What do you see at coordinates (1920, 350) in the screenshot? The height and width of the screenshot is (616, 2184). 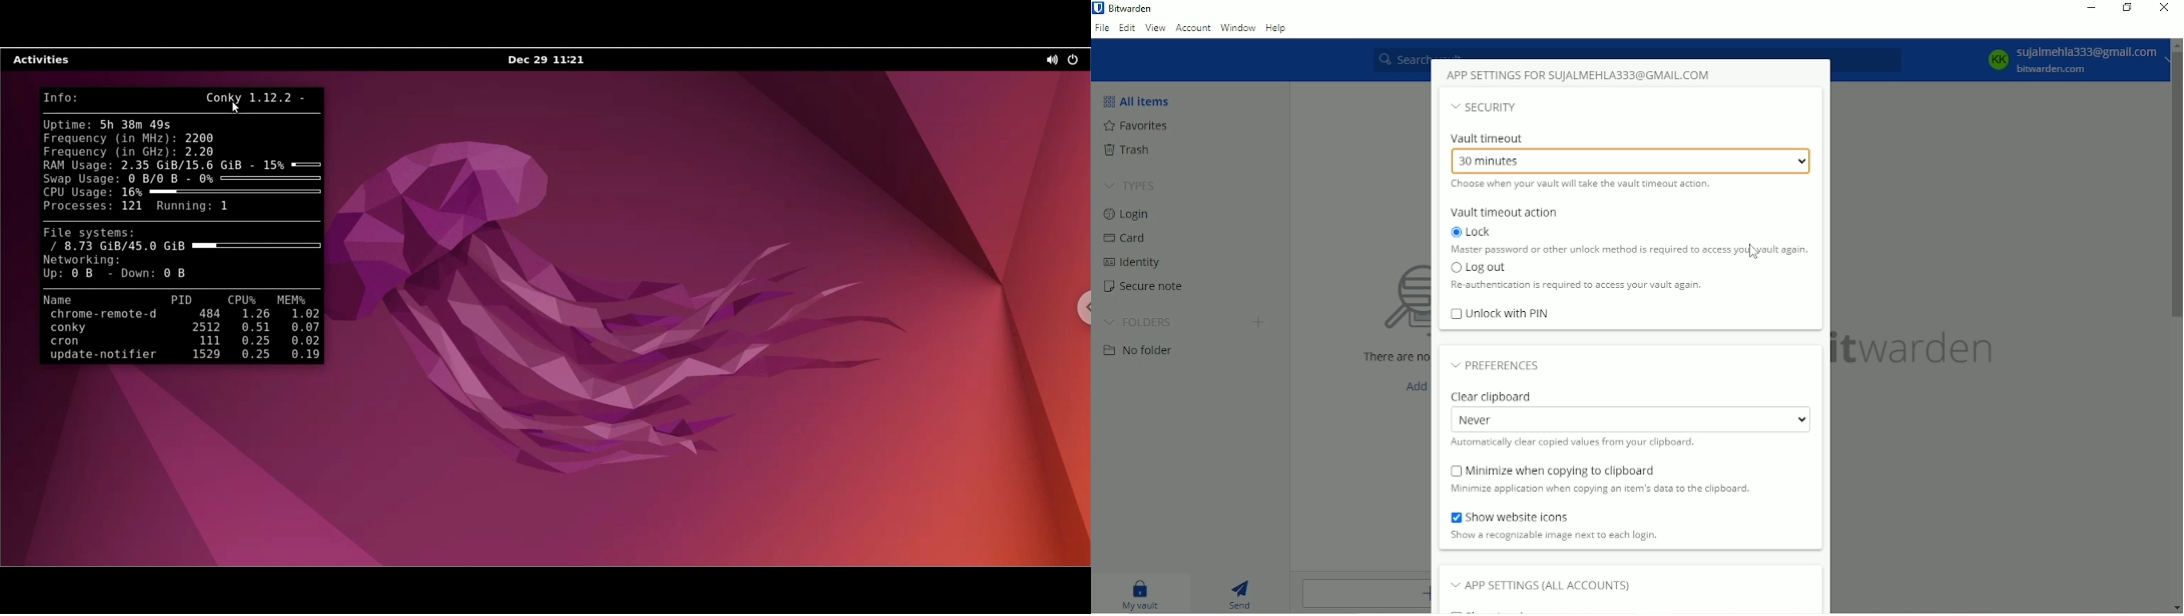 I see `bitwarden` at bounding box center [1920, 350].